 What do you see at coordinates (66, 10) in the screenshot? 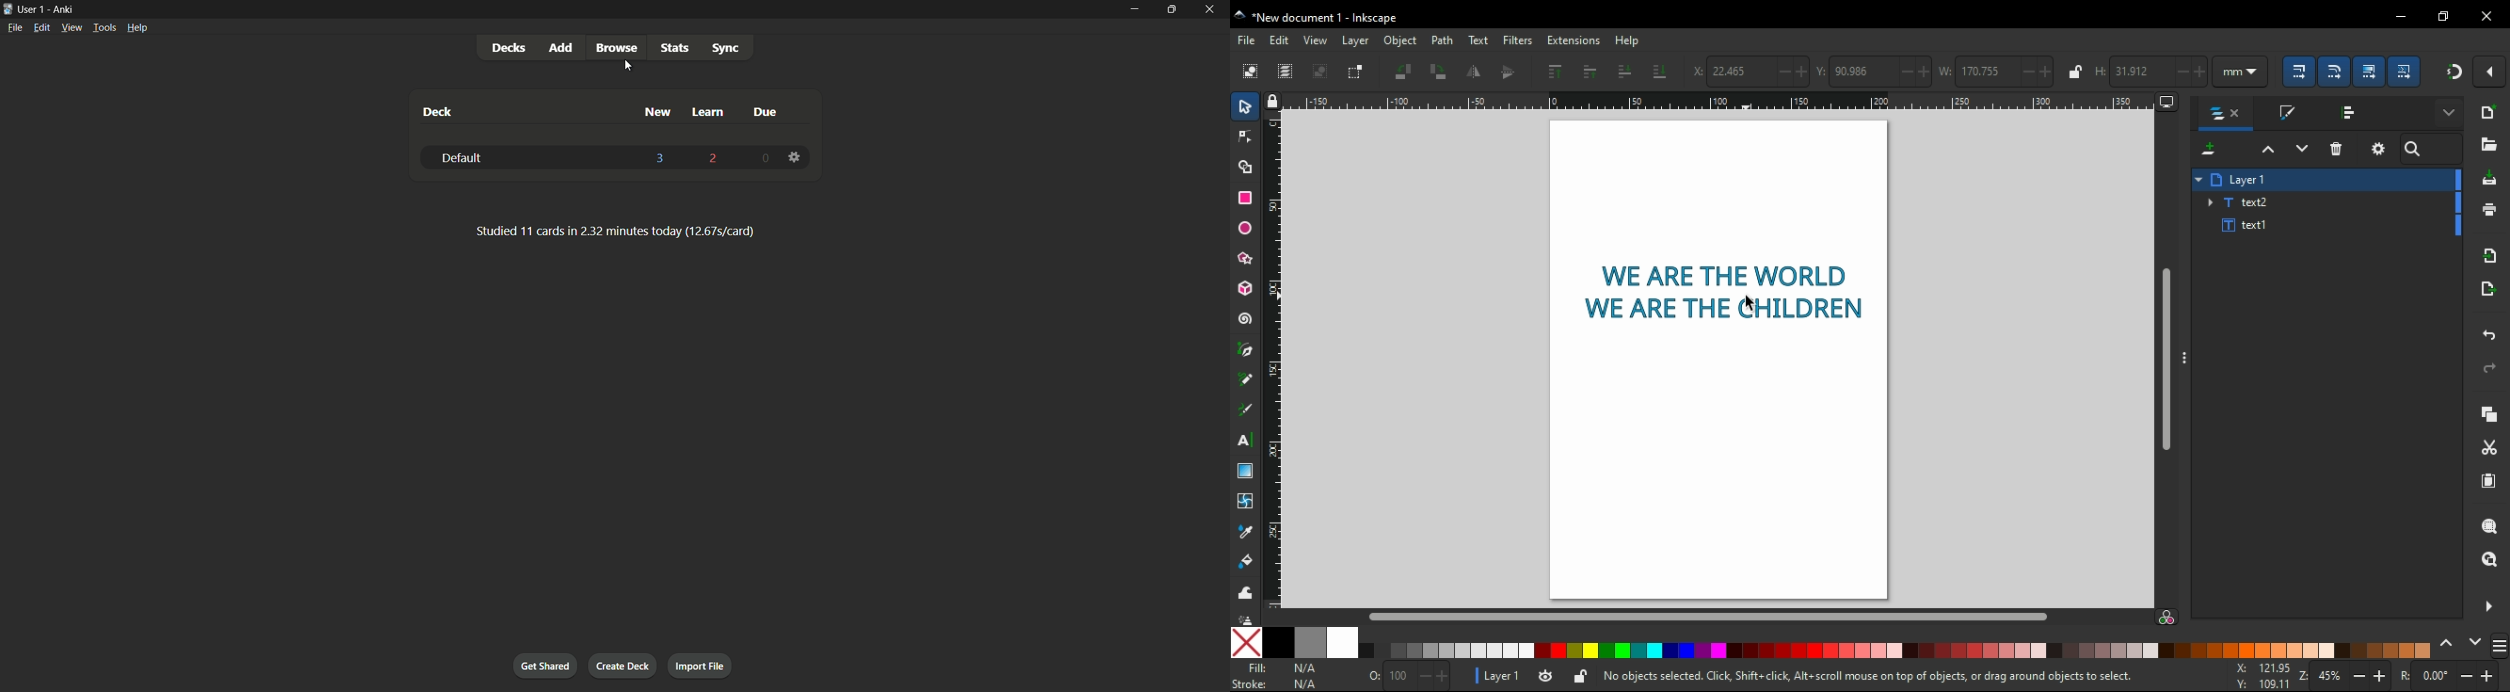
I see `app name` at bounding box center [66, 10].